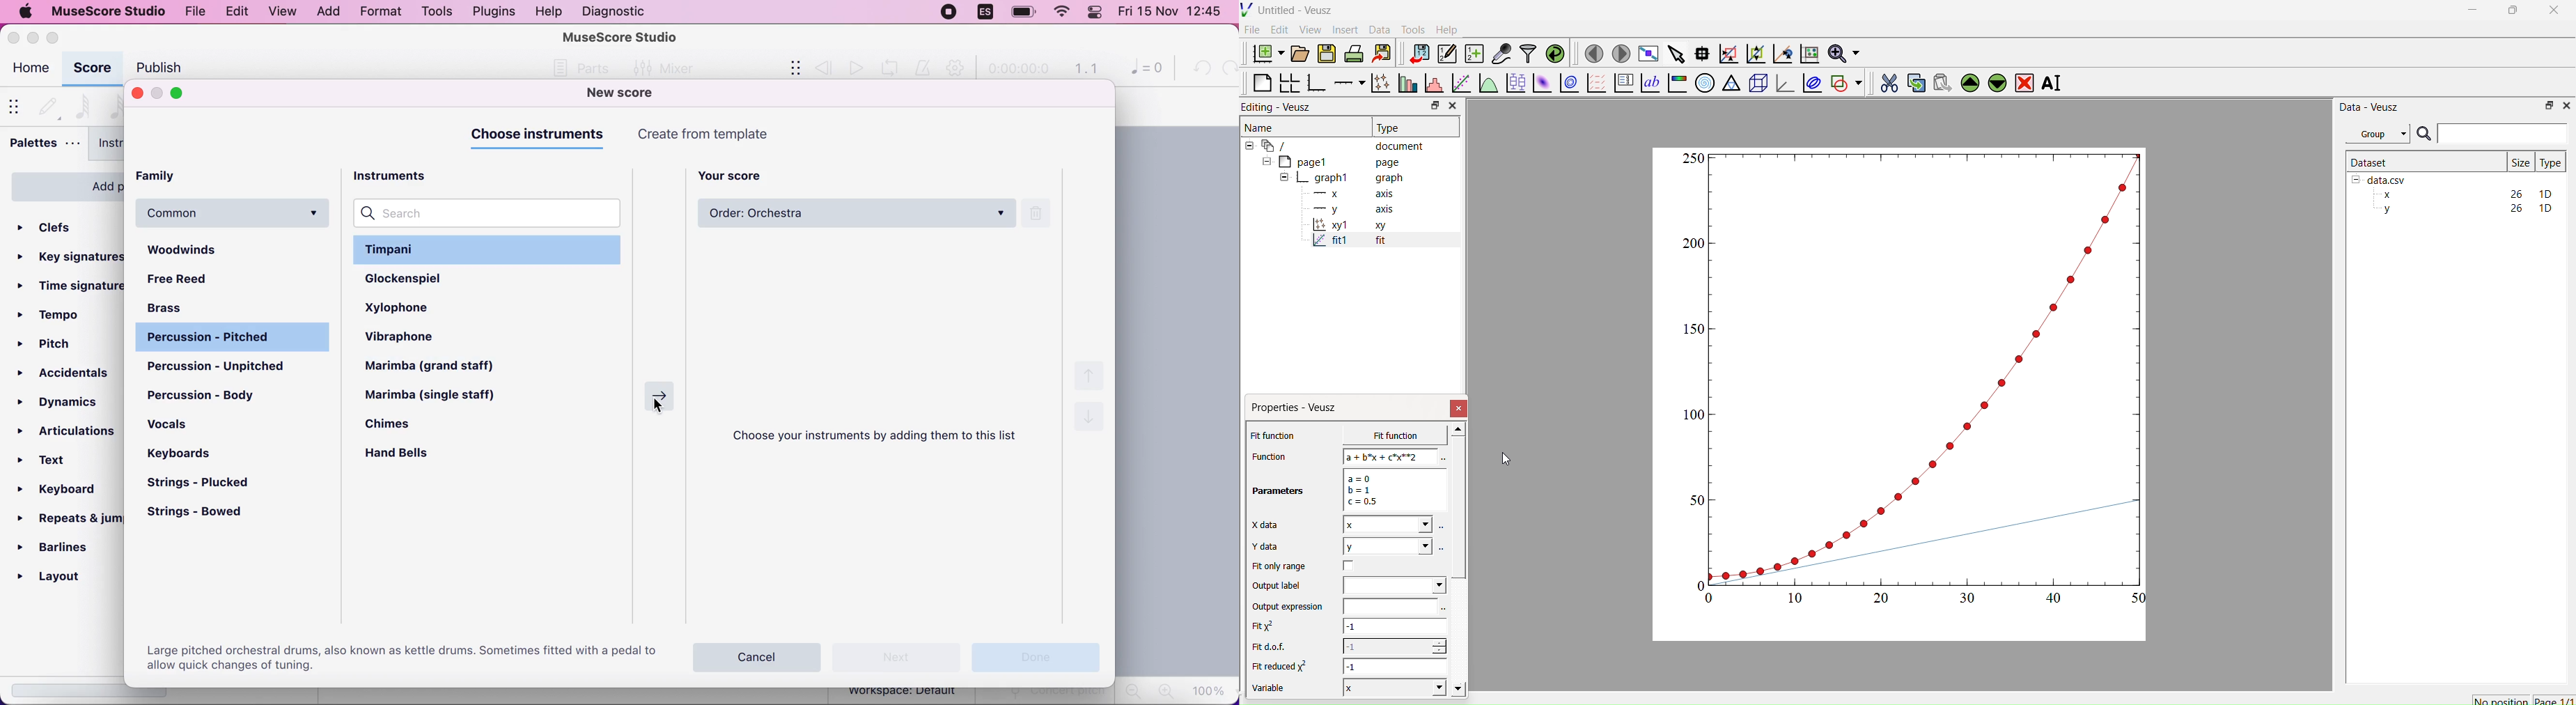  I want to click on show/hide, so click(789, 69).